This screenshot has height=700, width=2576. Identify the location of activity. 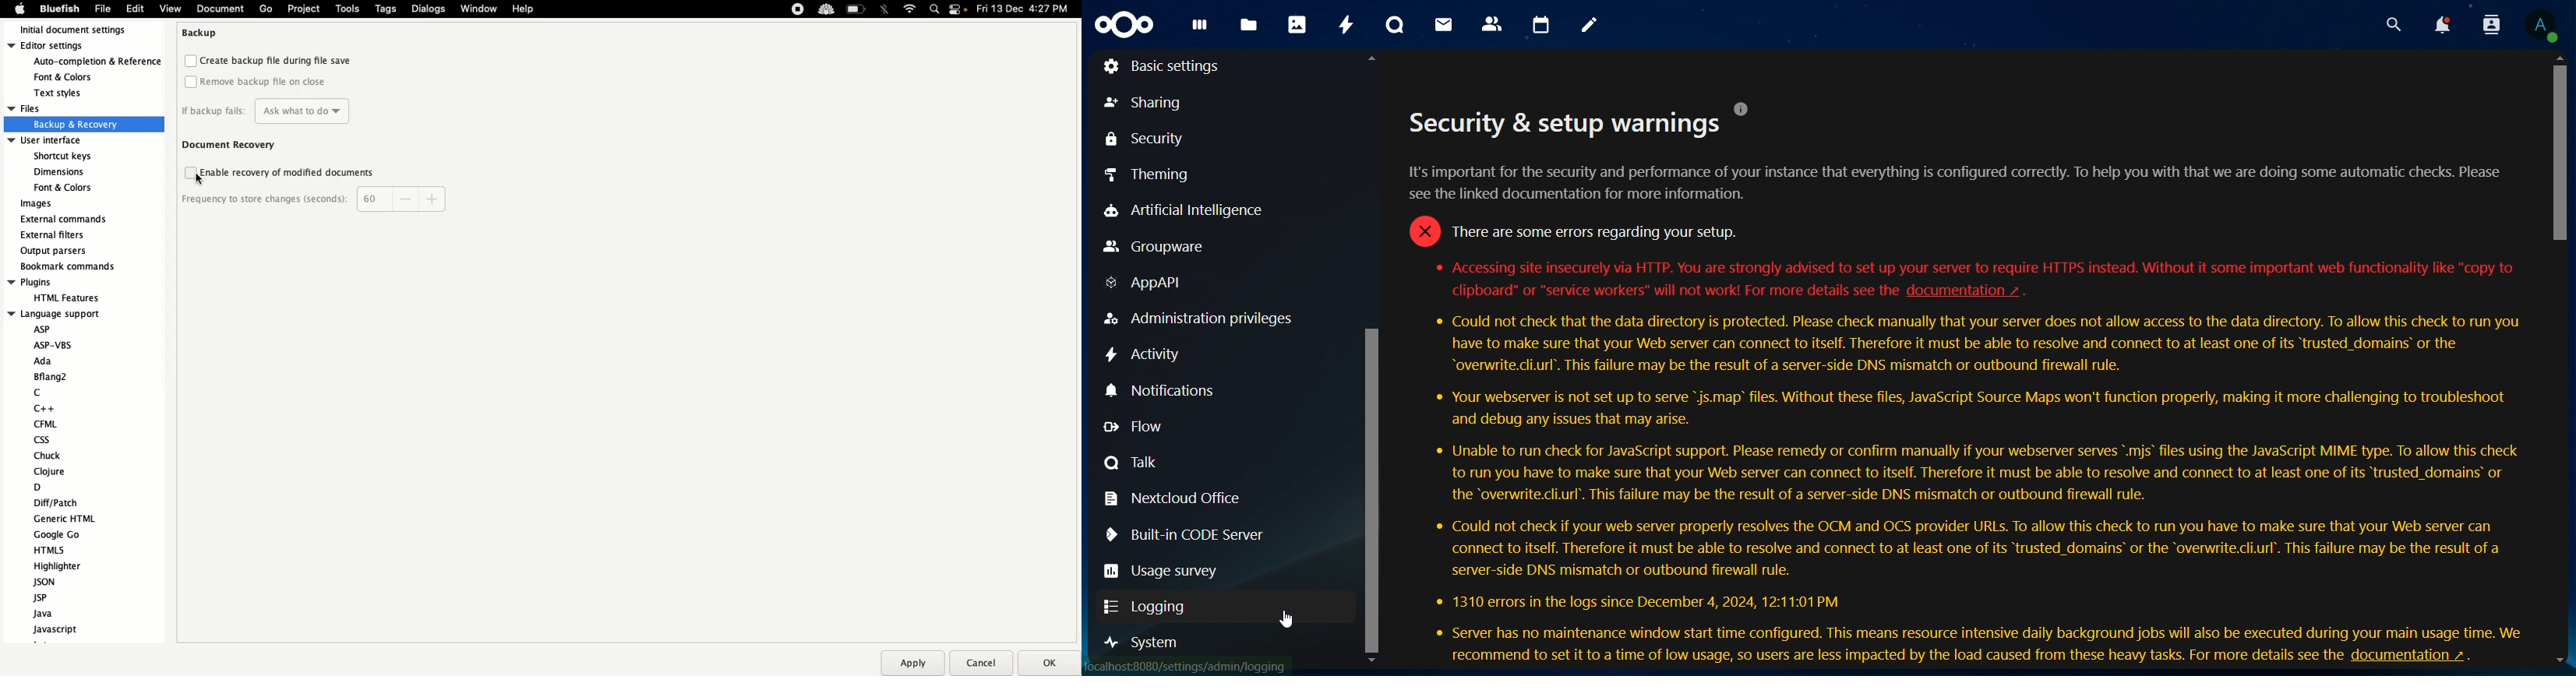
(1346, 26).